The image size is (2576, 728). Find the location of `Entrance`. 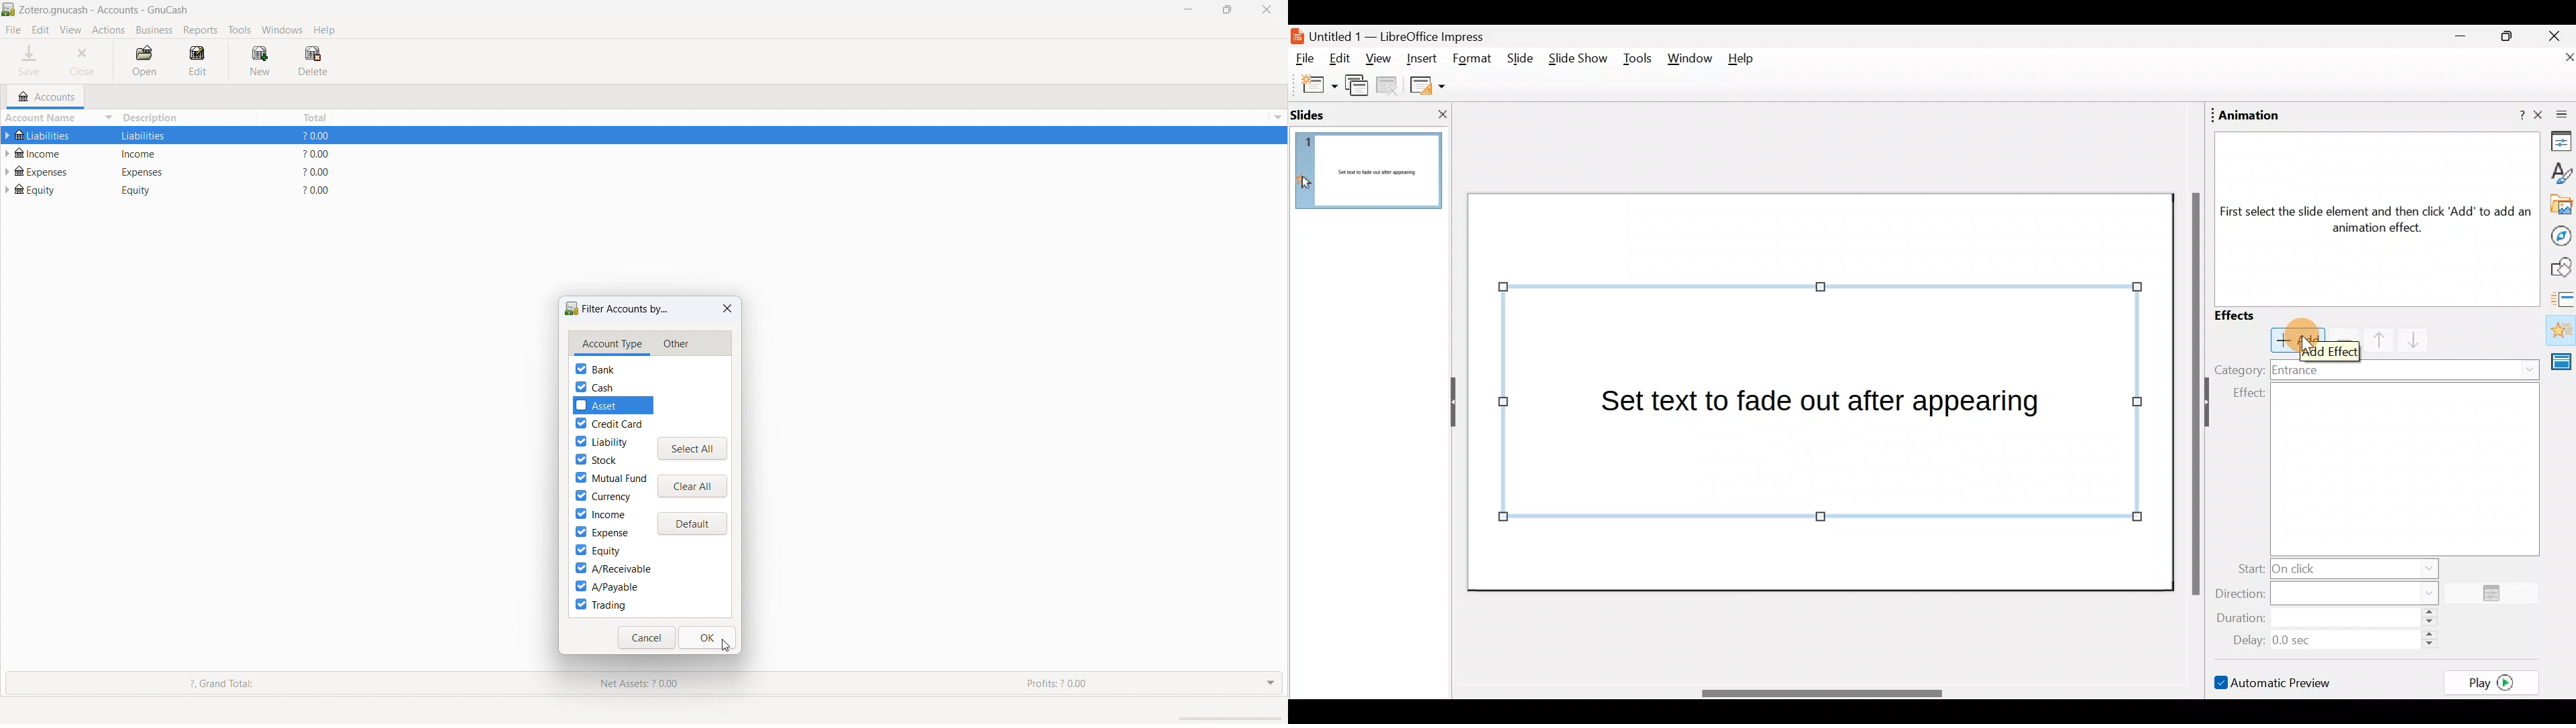

Entrance is located at coordinates (2407, 369).